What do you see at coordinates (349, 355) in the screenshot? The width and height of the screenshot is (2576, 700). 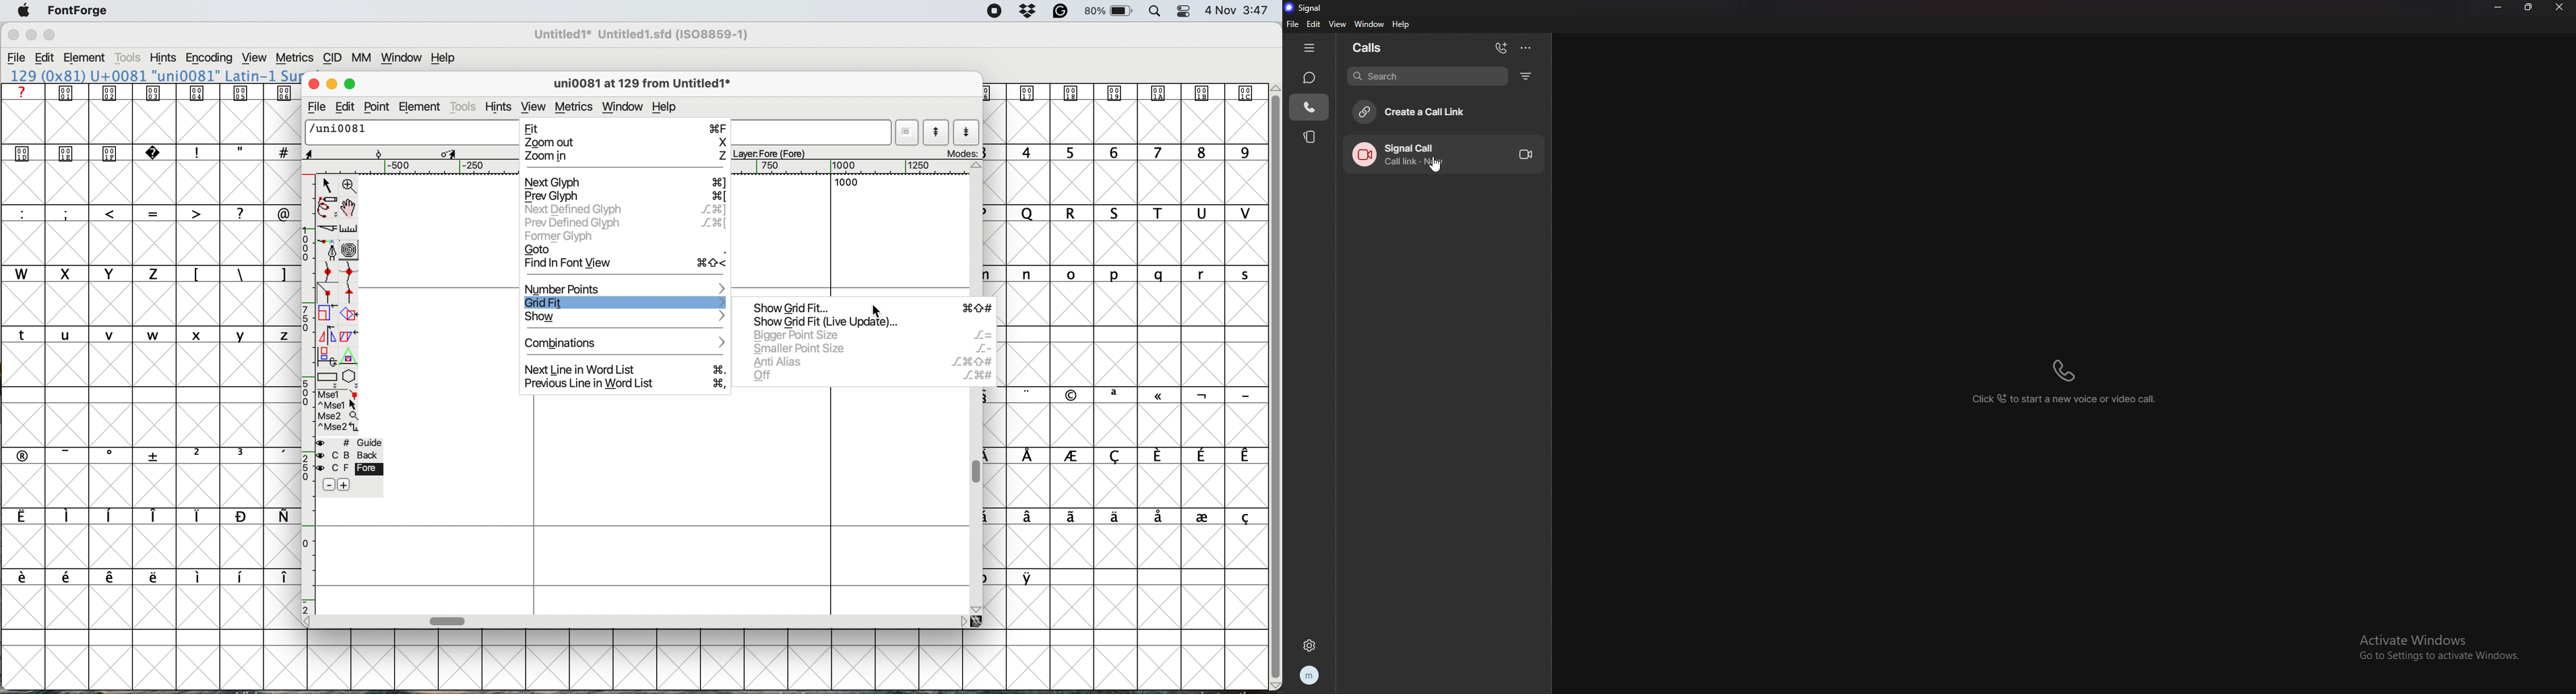 I see `perform a perspective transformation on the selection` at bounding box center [349, 355].